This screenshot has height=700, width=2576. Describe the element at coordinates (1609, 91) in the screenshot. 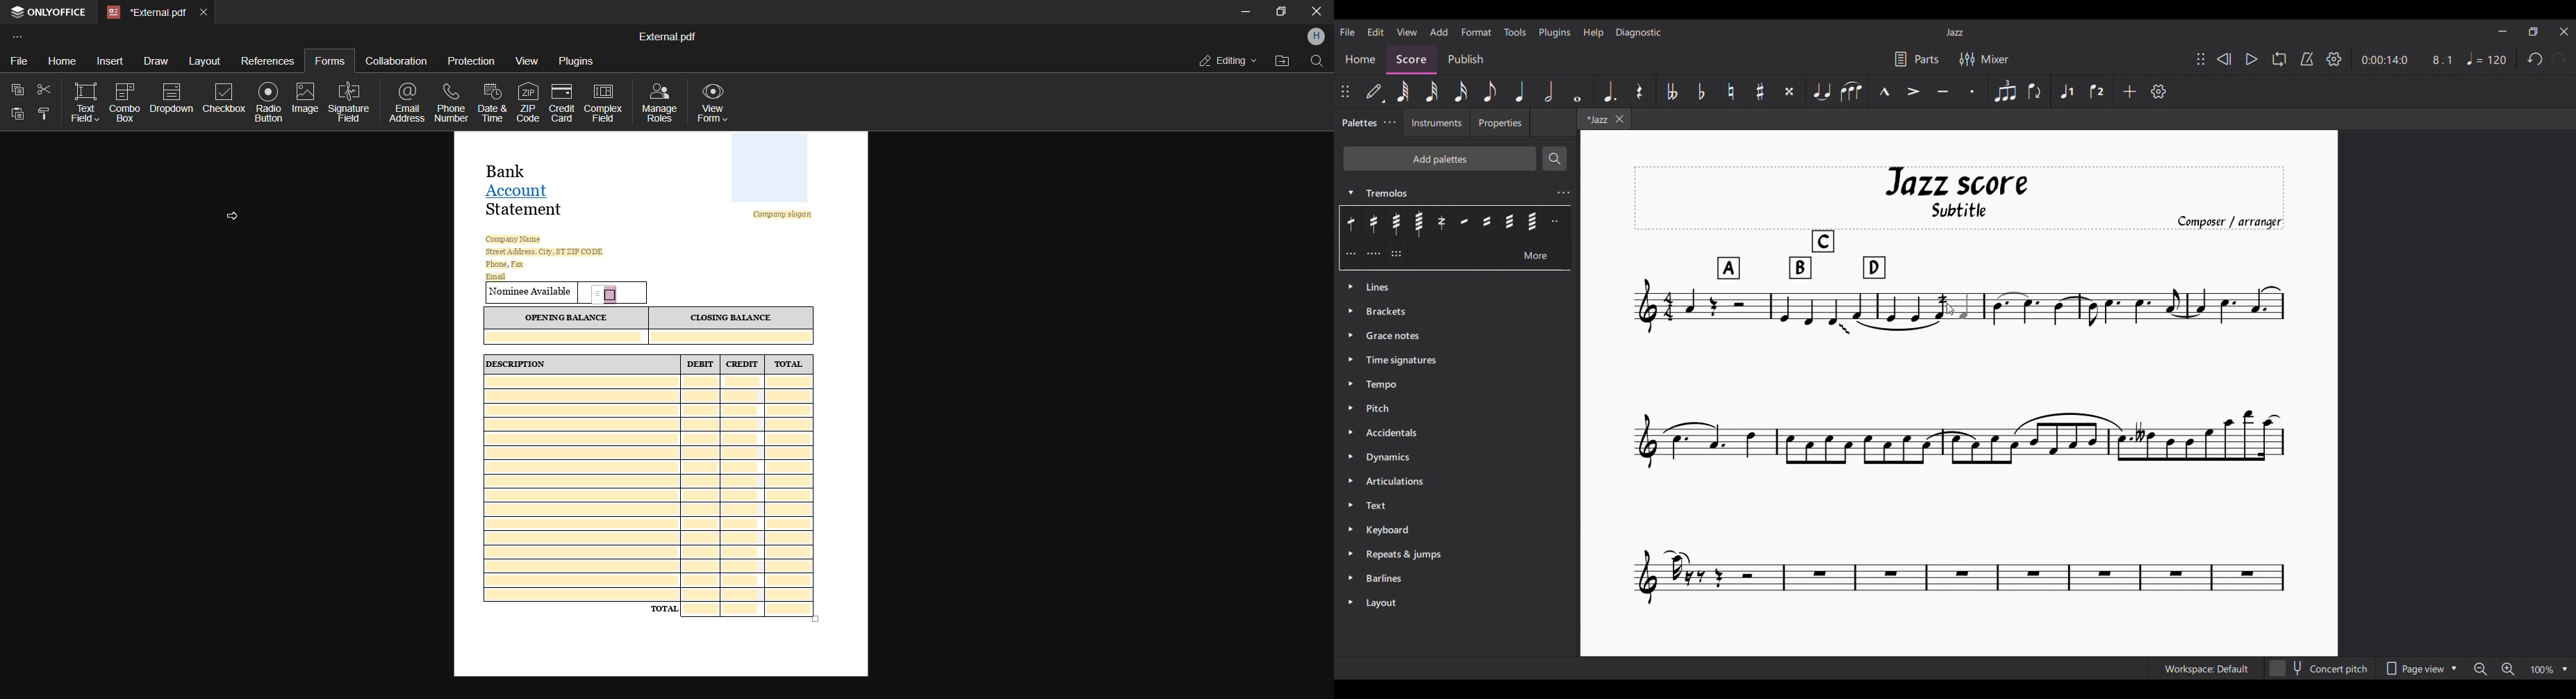

I see `Augmentation dot` at that location.